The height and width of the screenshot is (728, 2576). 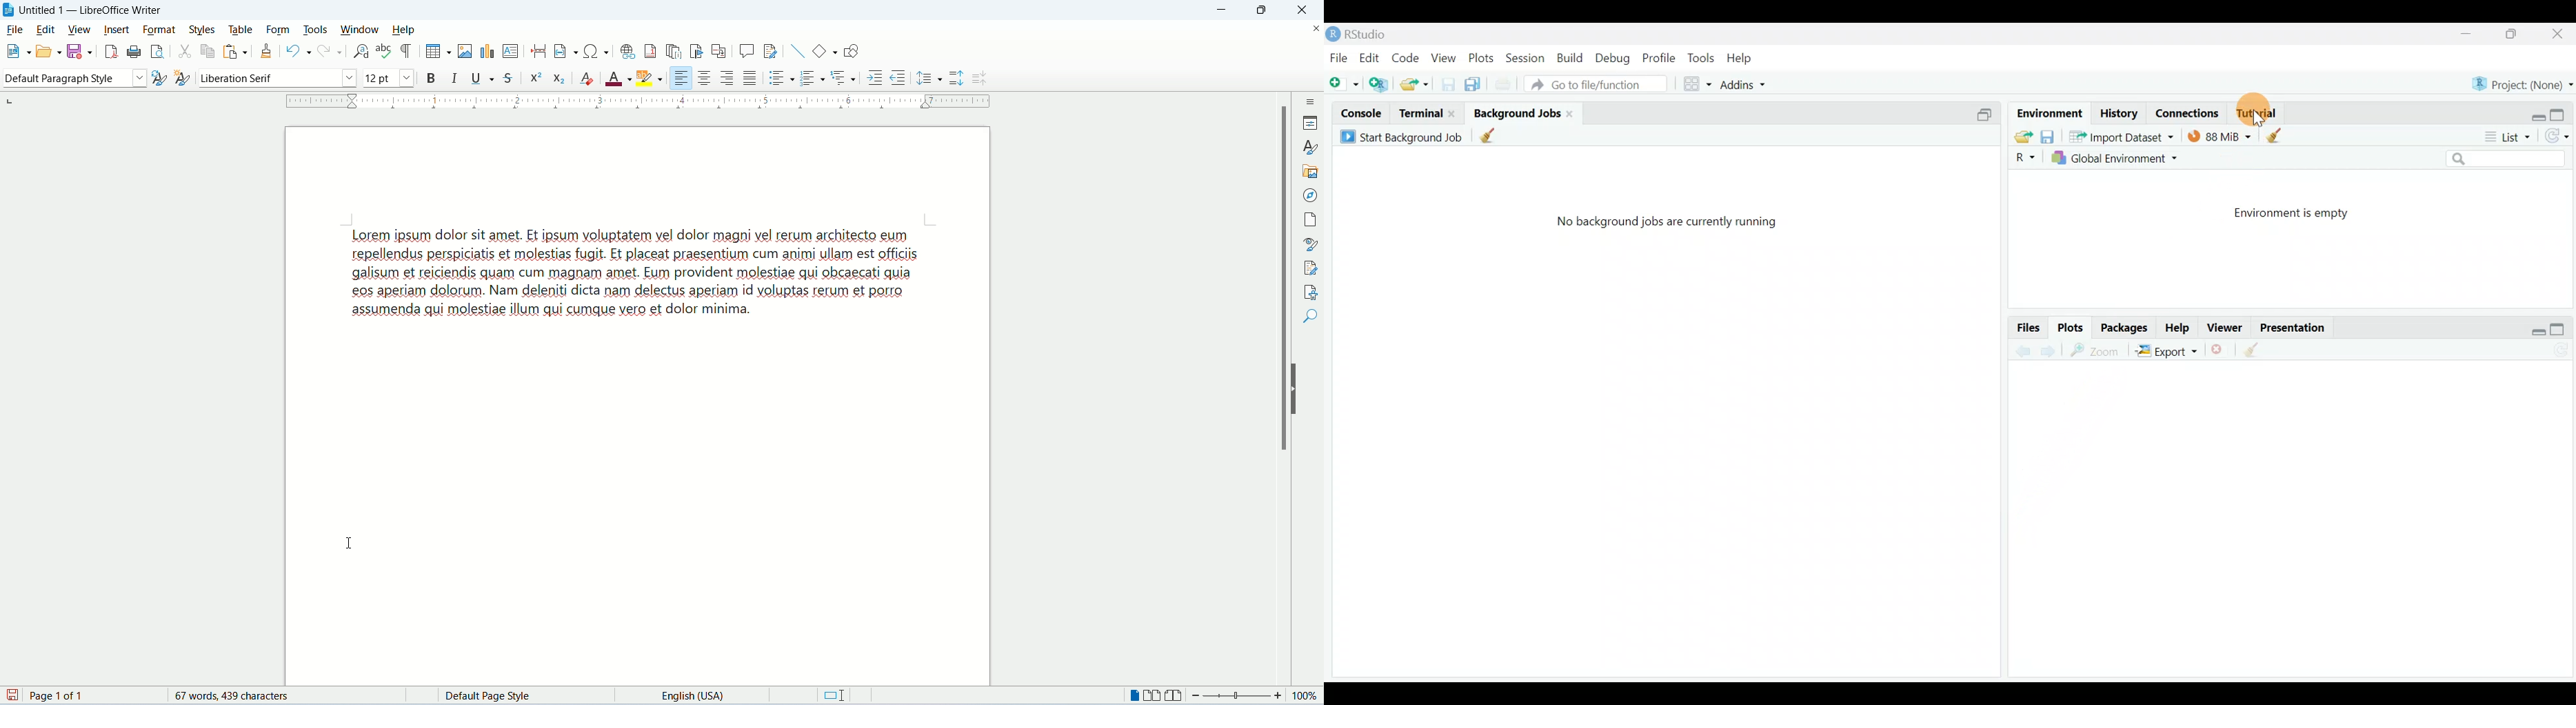 What do you see at coordinates (2025, 328) in the screenshot?
I see `Files` at bounding box center [2025, 328].